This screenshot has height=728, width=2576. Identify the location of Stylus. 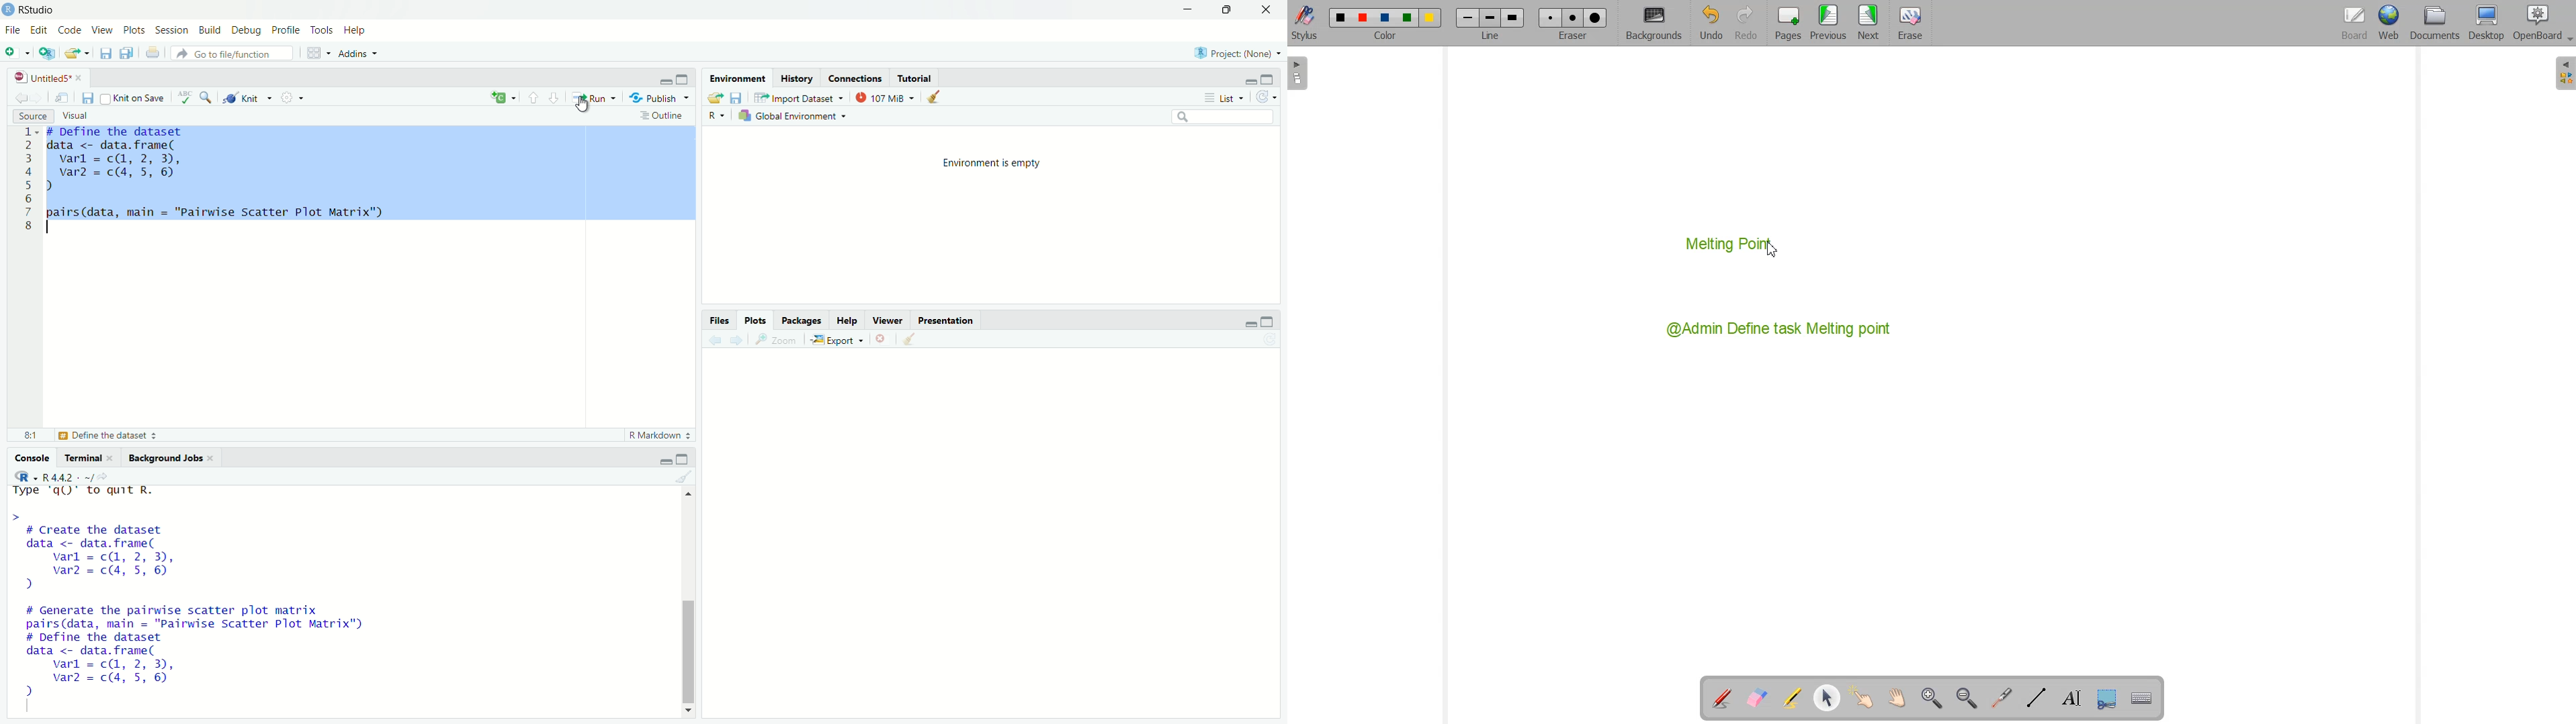
(1306, 24).